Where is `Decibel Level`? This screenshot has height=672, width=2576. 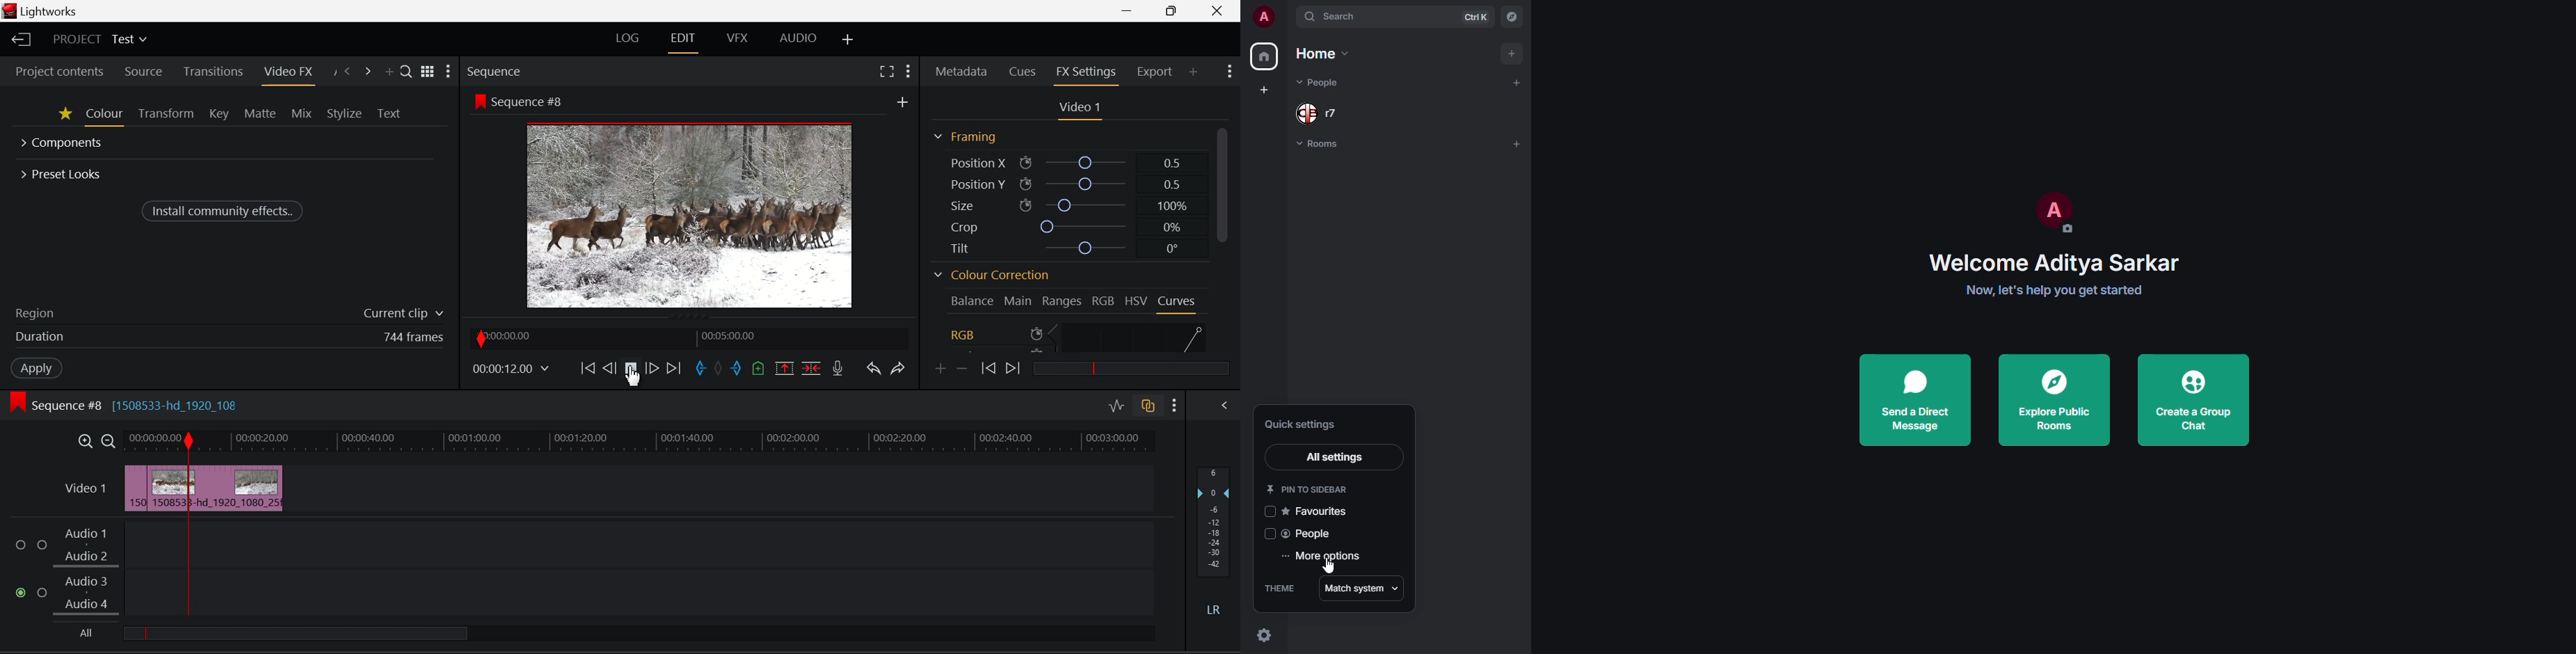 Decibel Level is located at coordinates (1213, 538).